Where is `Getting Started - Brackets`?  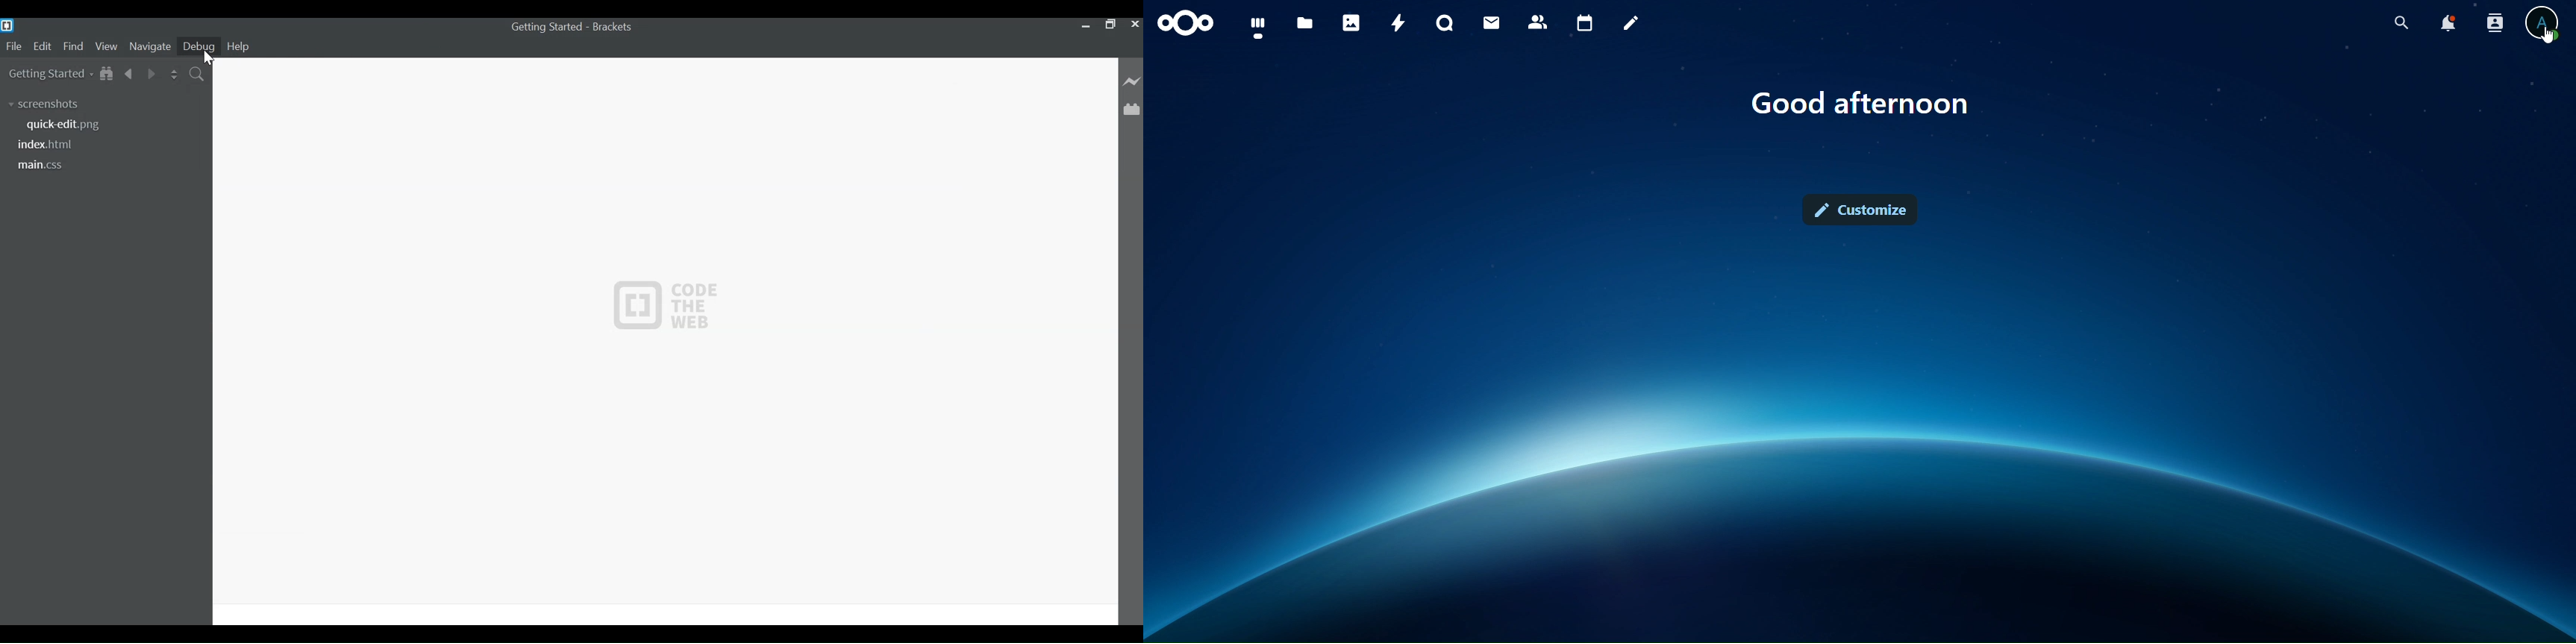 Getting Started - Brackets is located at coordinates (575, 26).